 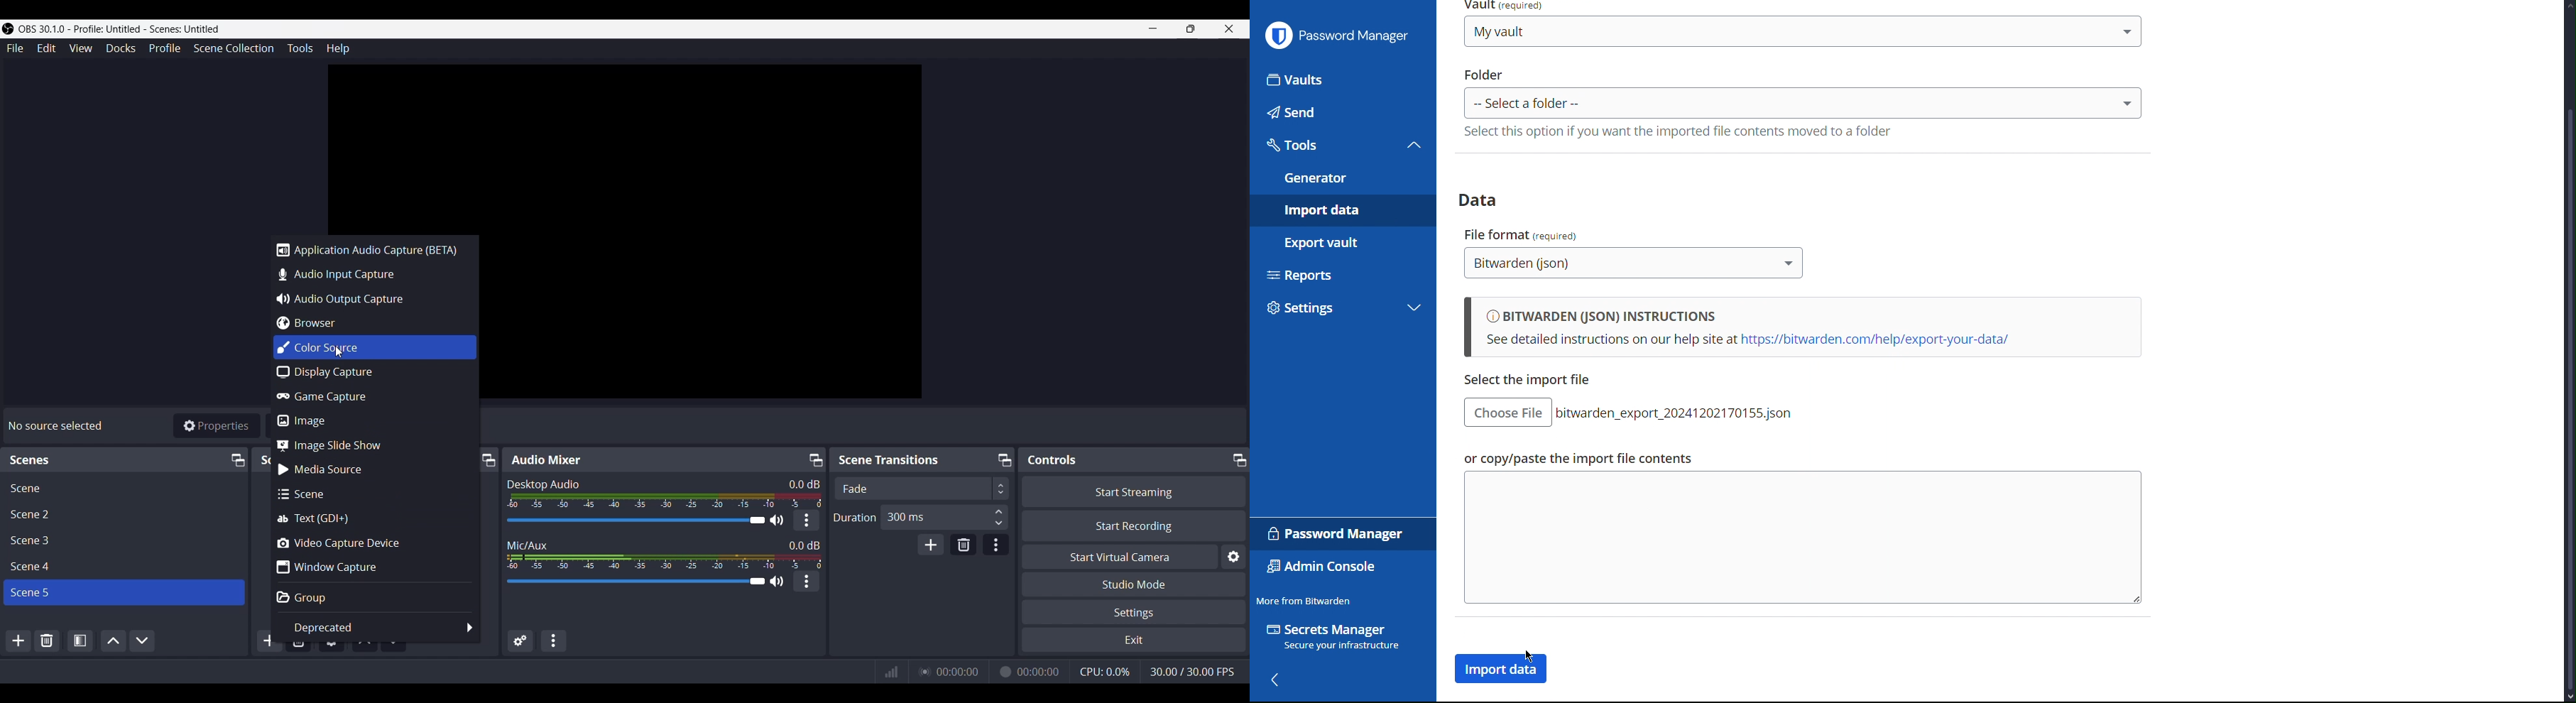 I want to click on Transition Properties, so click(x=996, y=544).